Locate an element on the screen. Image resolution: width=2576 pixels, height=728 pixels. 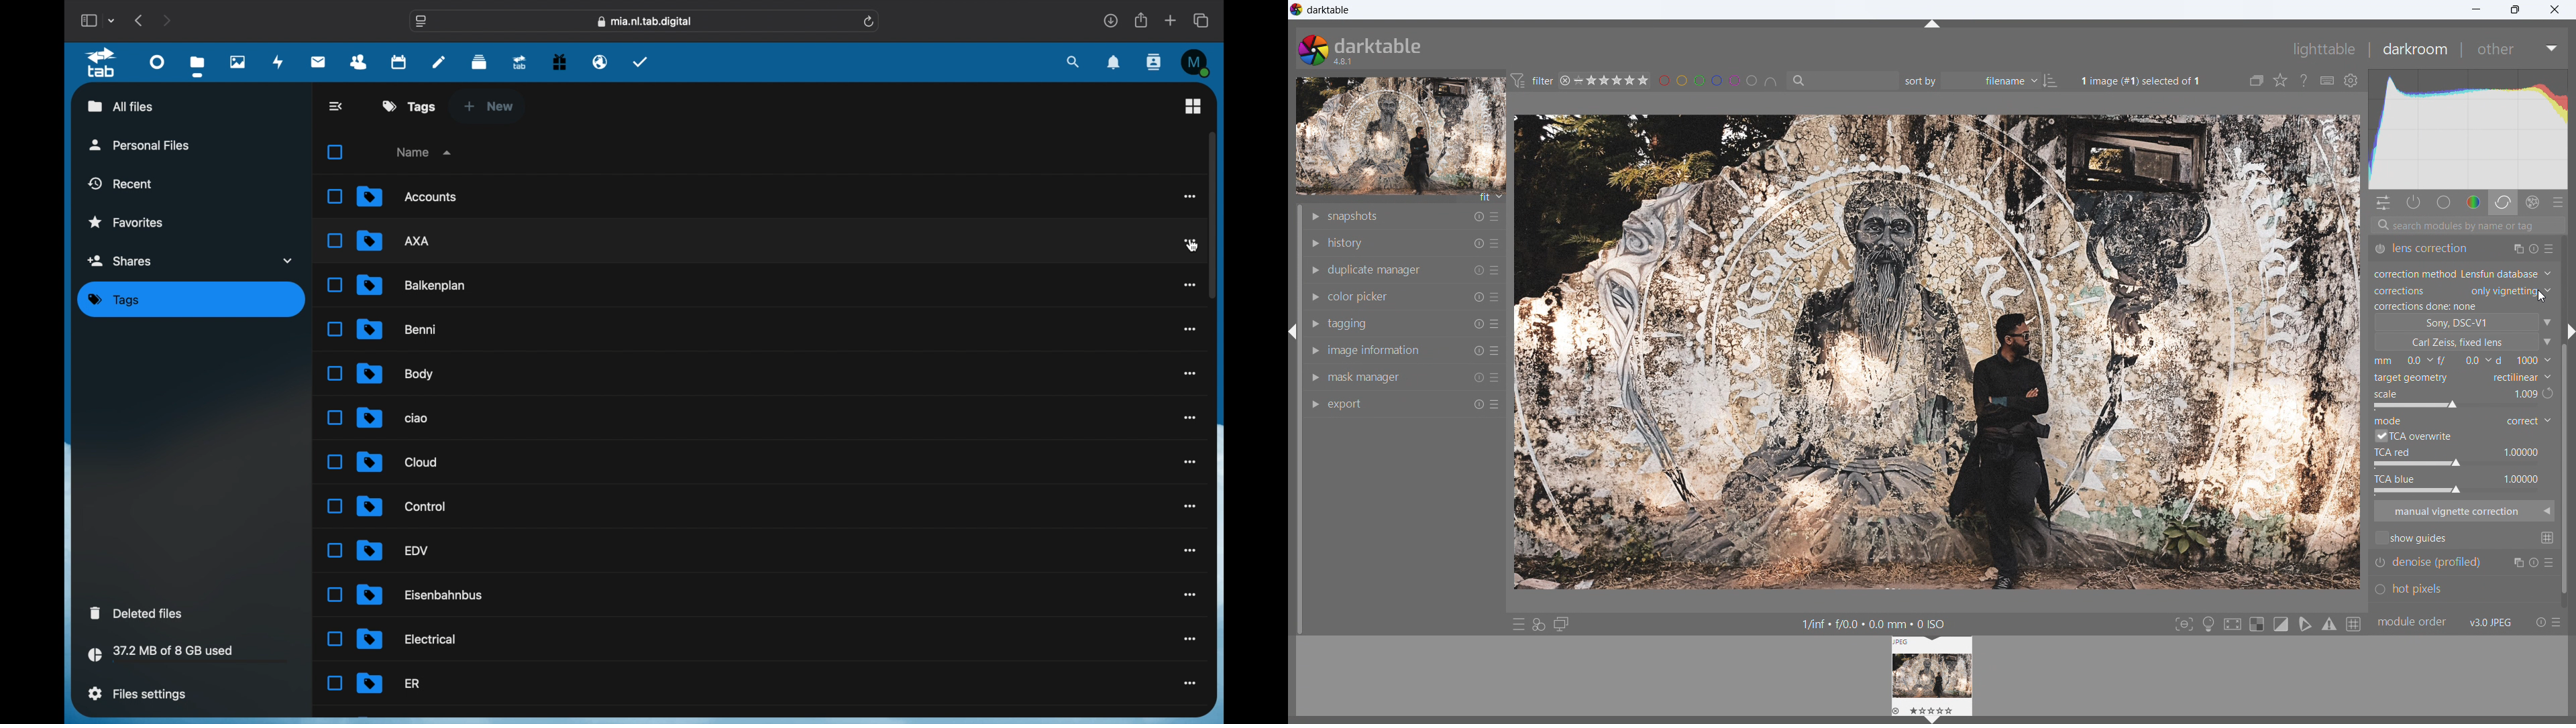
back is located at coordinates (337, 106).